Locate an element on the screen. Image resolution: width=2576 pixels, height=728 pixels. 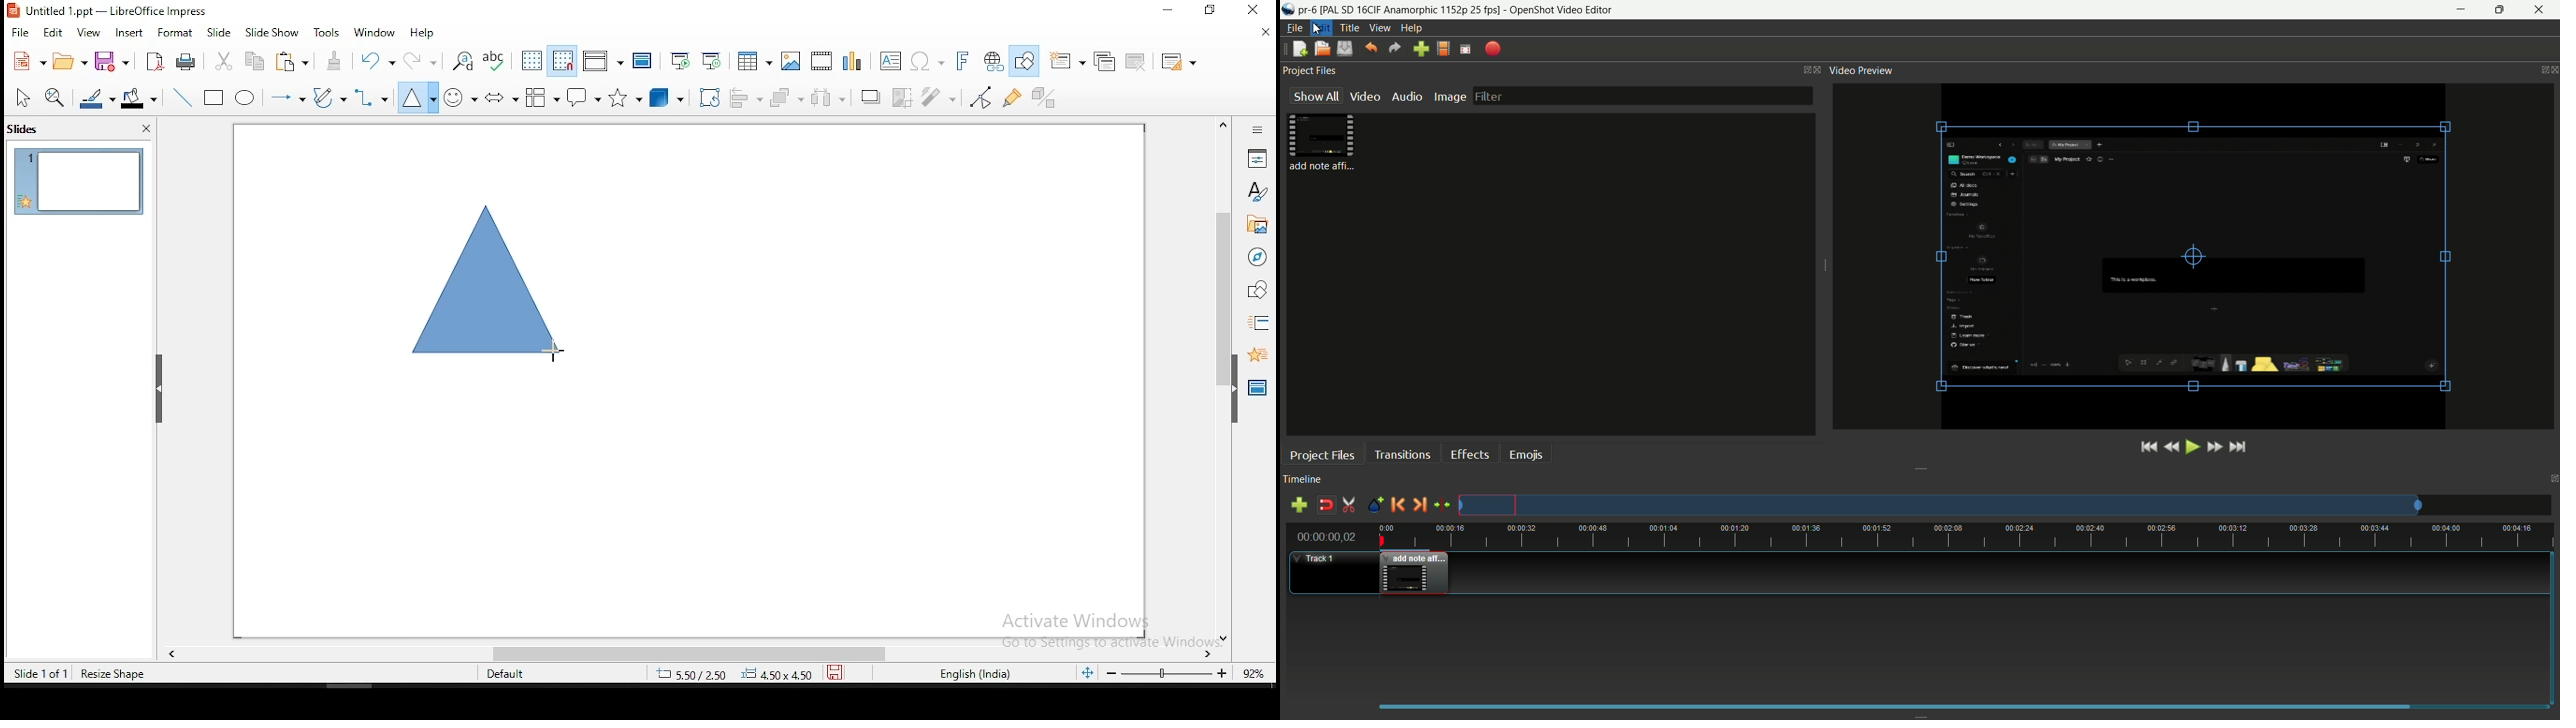
duplicate slide is located at coordinates (1104, 58).